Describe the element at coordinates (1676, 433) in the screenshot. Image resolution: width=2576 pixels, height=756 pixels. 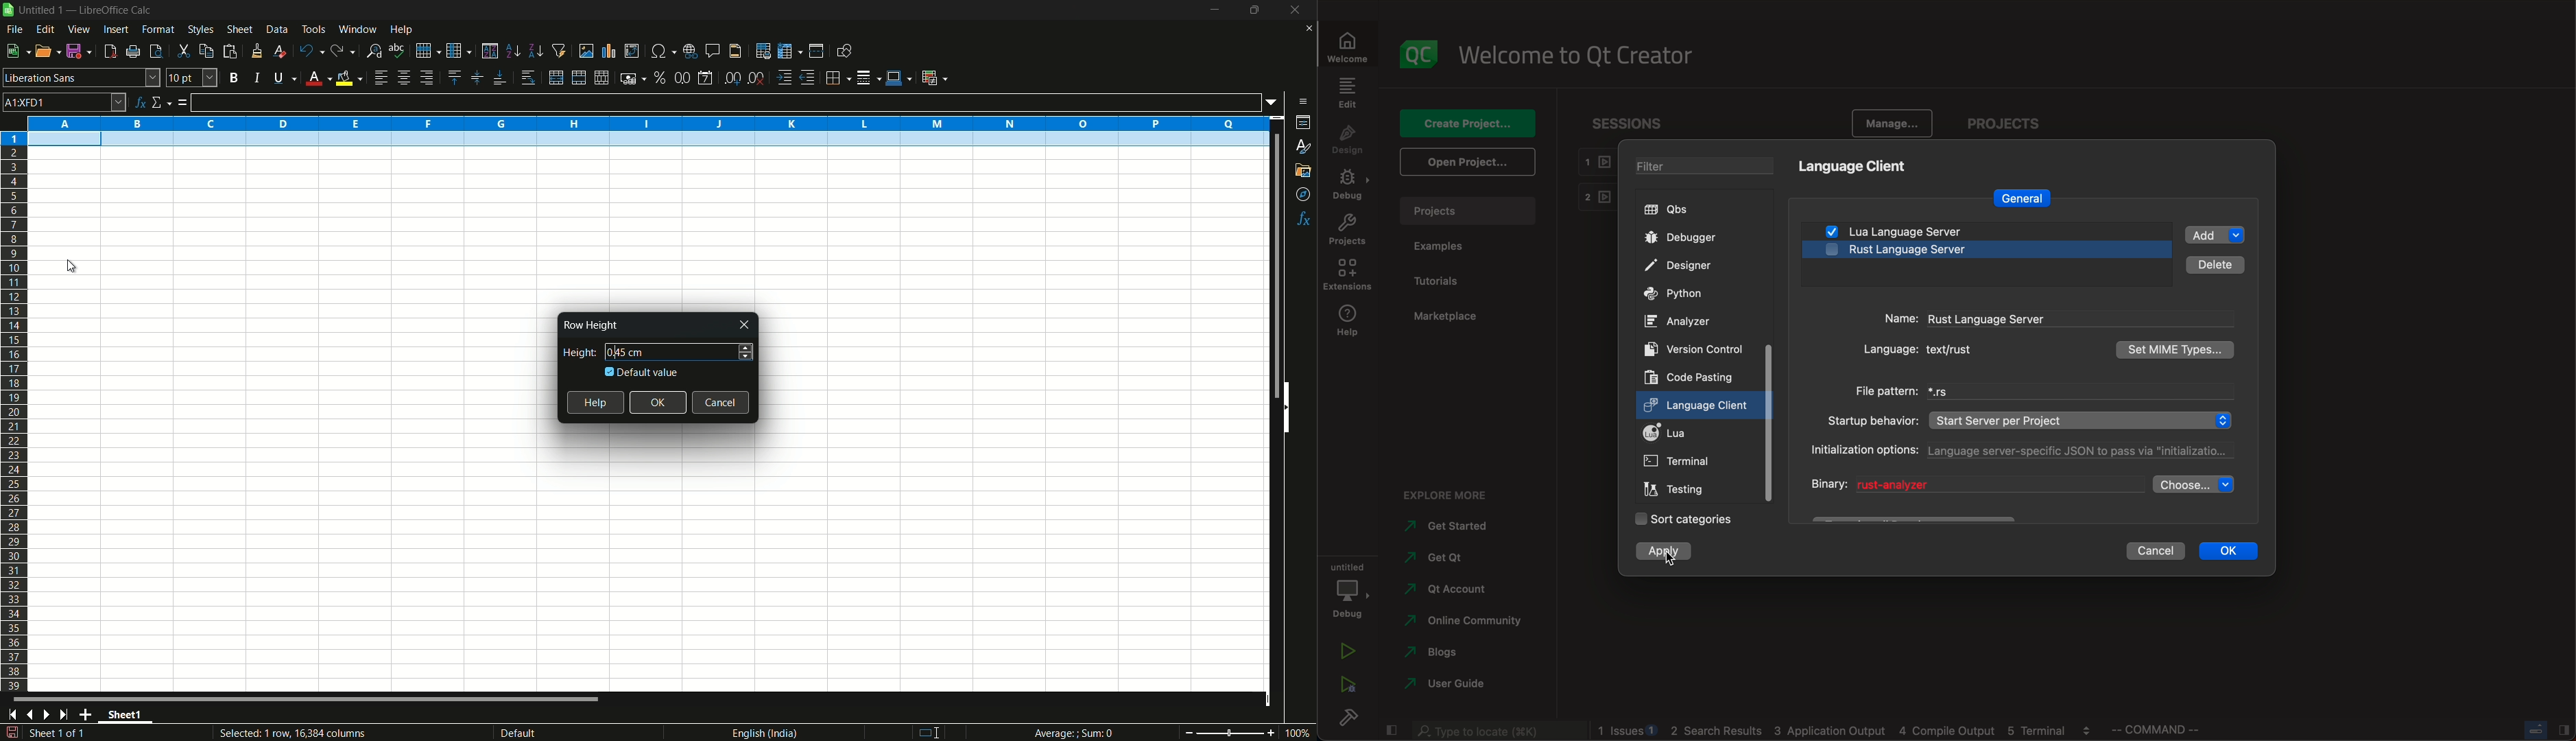
I see `lua` at that location.